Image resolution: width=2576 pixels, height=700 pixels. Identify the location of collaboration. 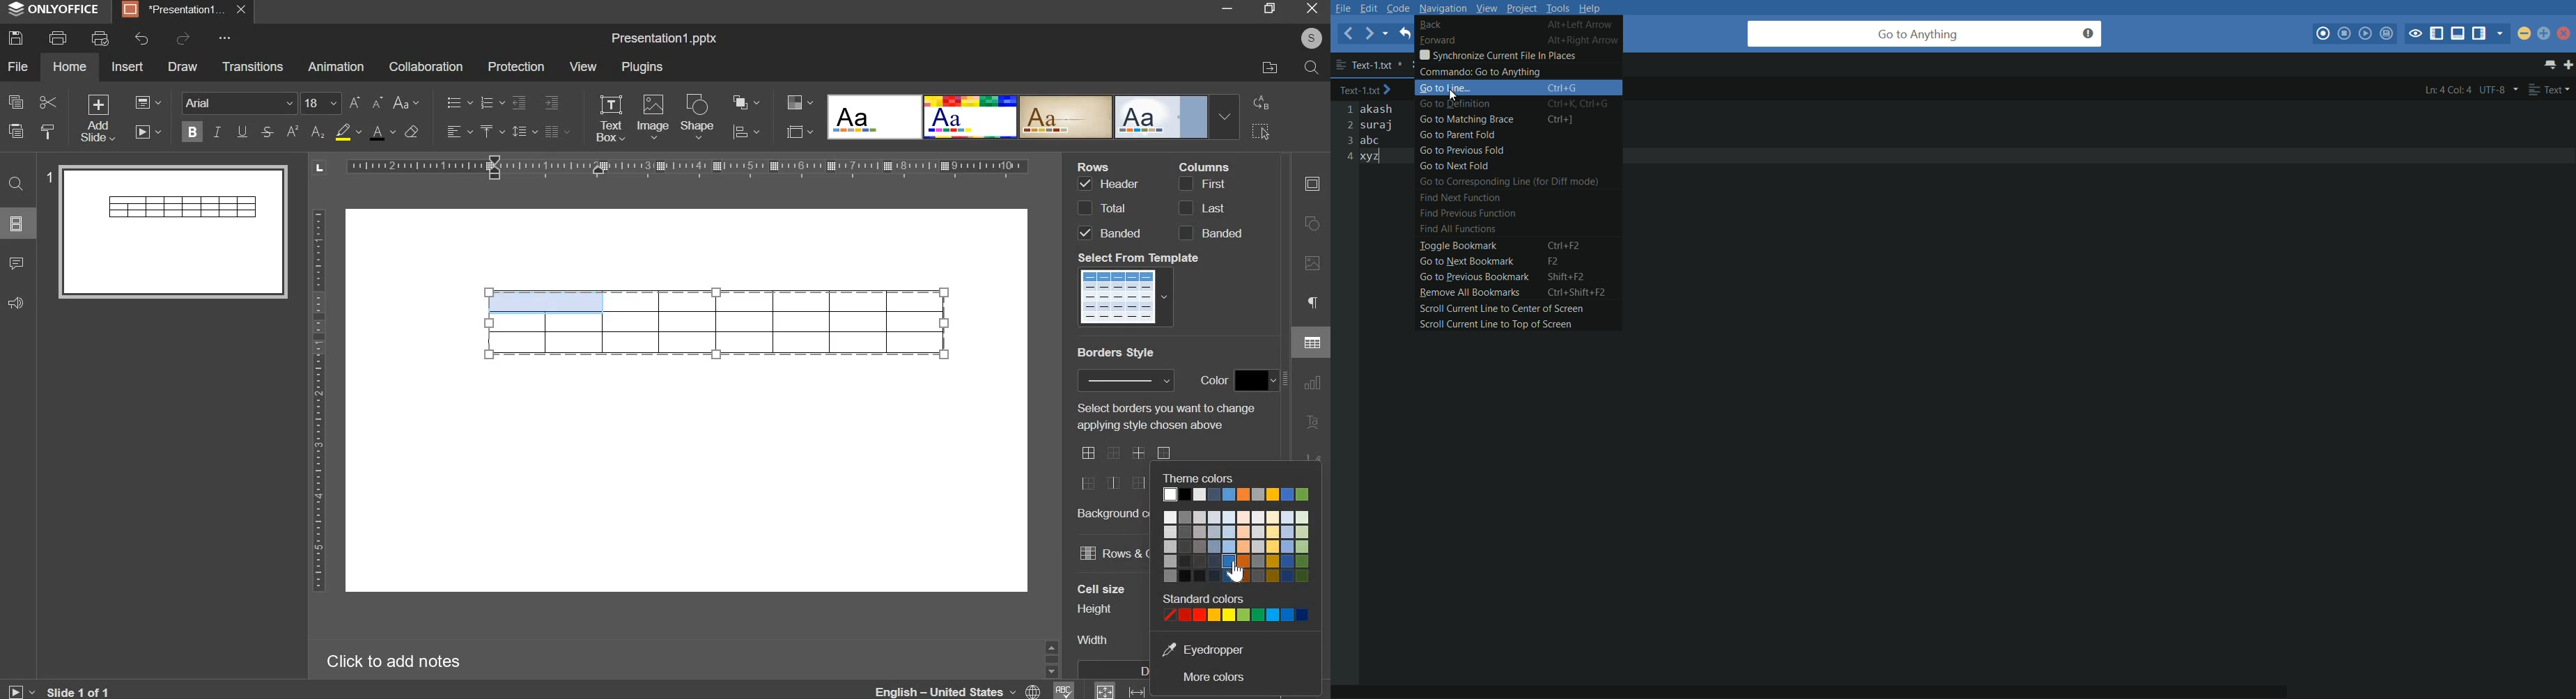
(425, 66).